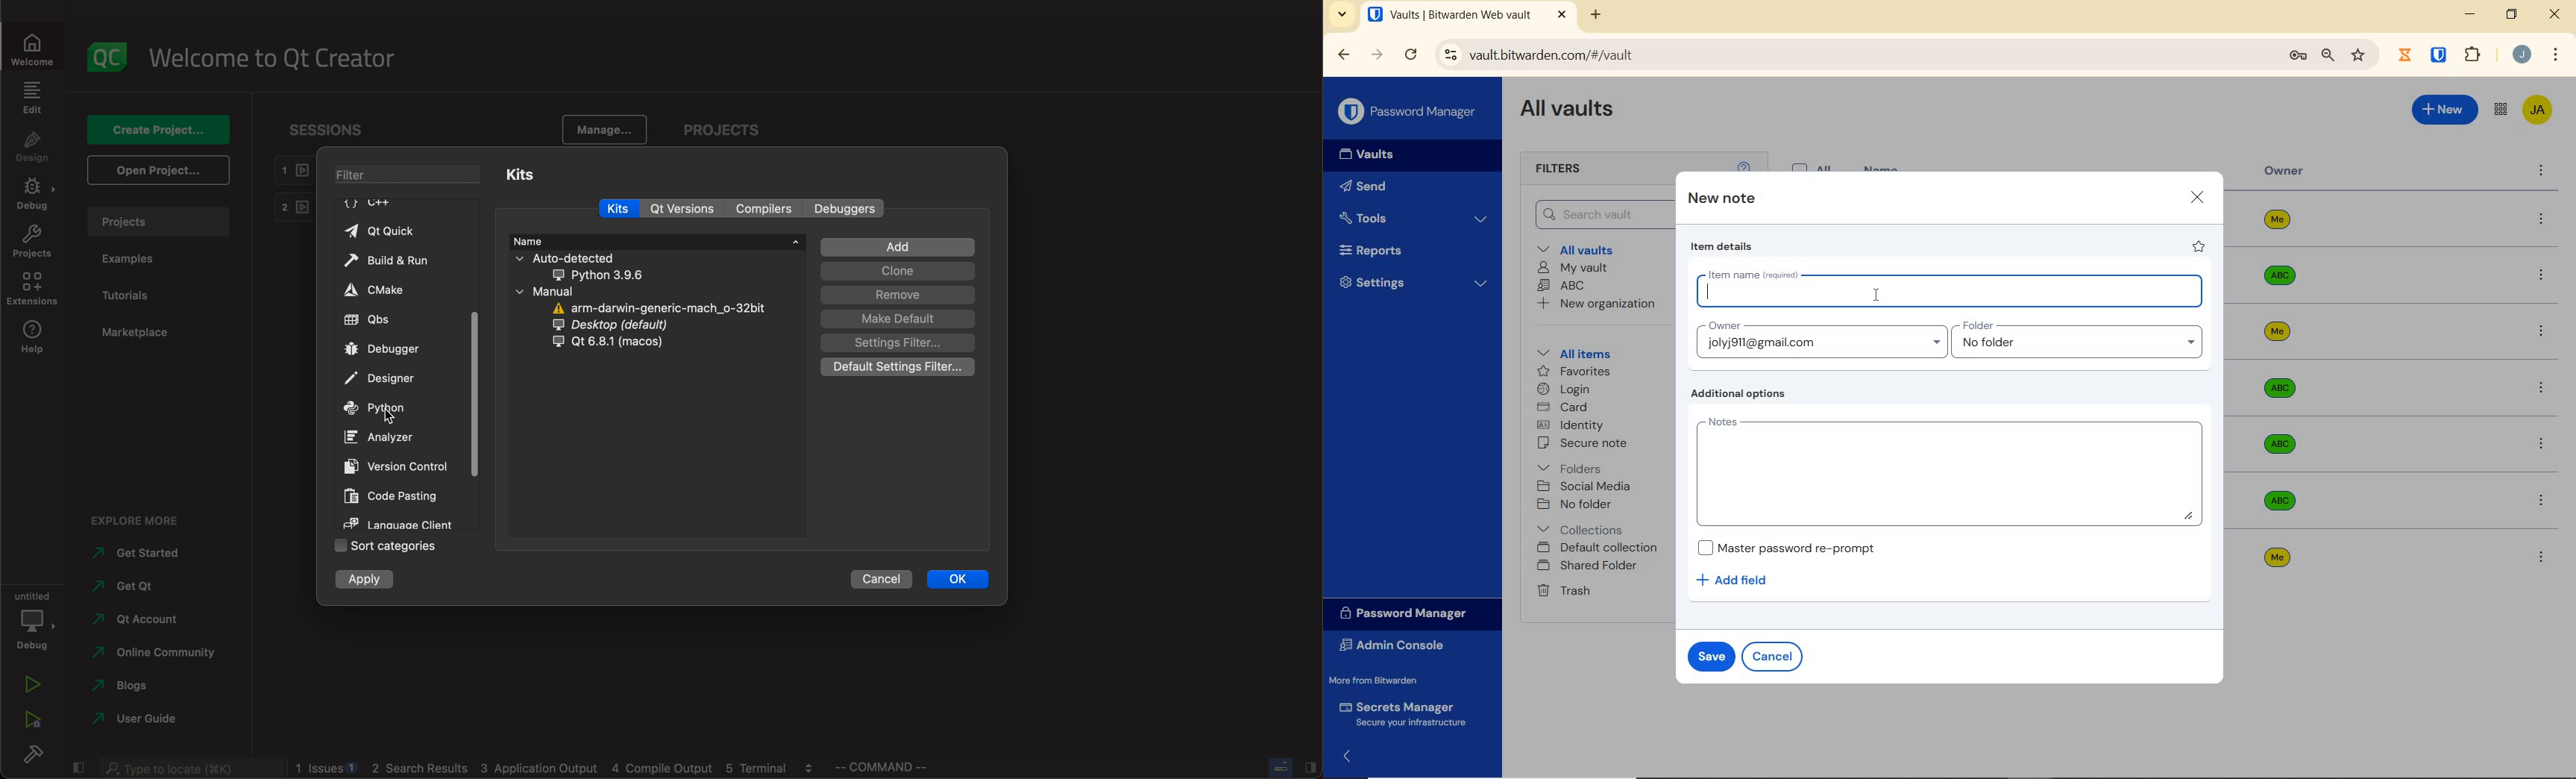 The image size is (2576, 784). What do you see at coordinates (2284, 172) in the screenshot?
I see `owner` at bounding box center [2284, 172].